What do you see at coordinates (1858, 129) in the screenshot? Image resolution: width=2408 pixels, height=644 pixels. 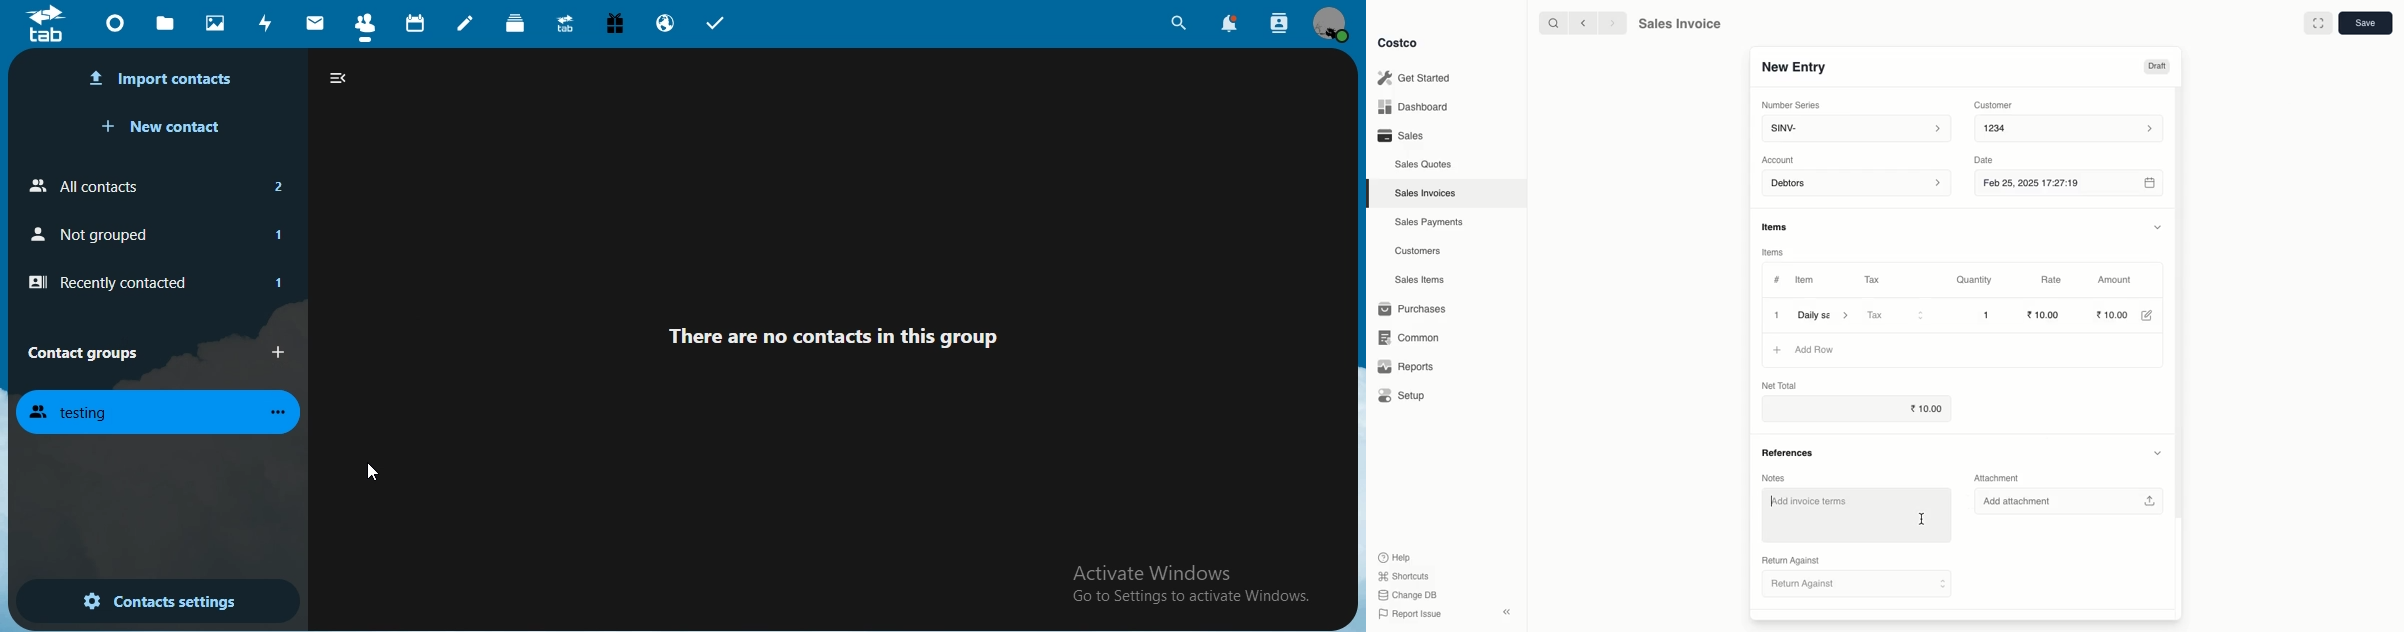 I see `SINV-` at bounding box center [1858, 129].